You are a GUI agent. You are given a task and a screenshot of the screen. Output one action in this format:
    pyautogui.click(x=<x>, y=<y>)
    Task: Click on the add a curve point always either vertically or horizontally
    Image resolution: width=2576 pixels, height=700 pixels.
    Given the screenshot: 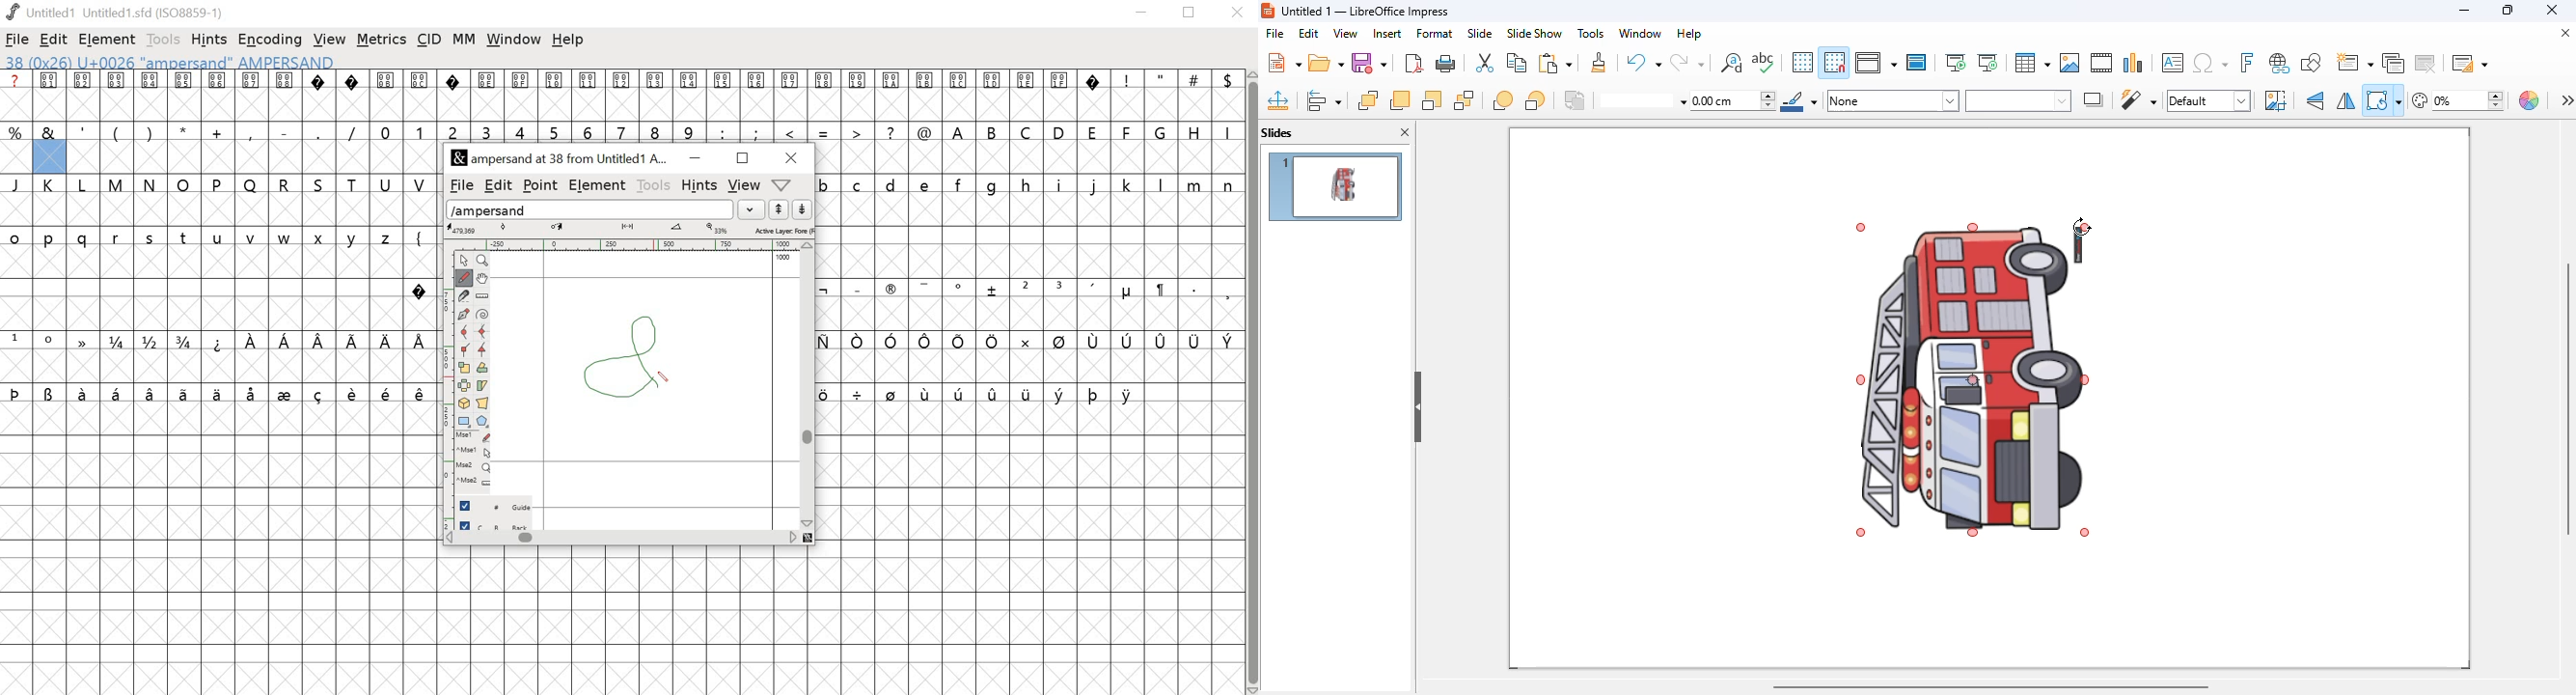 What is the action you would take?
    pyautogui.click(x=484, y=332)
    